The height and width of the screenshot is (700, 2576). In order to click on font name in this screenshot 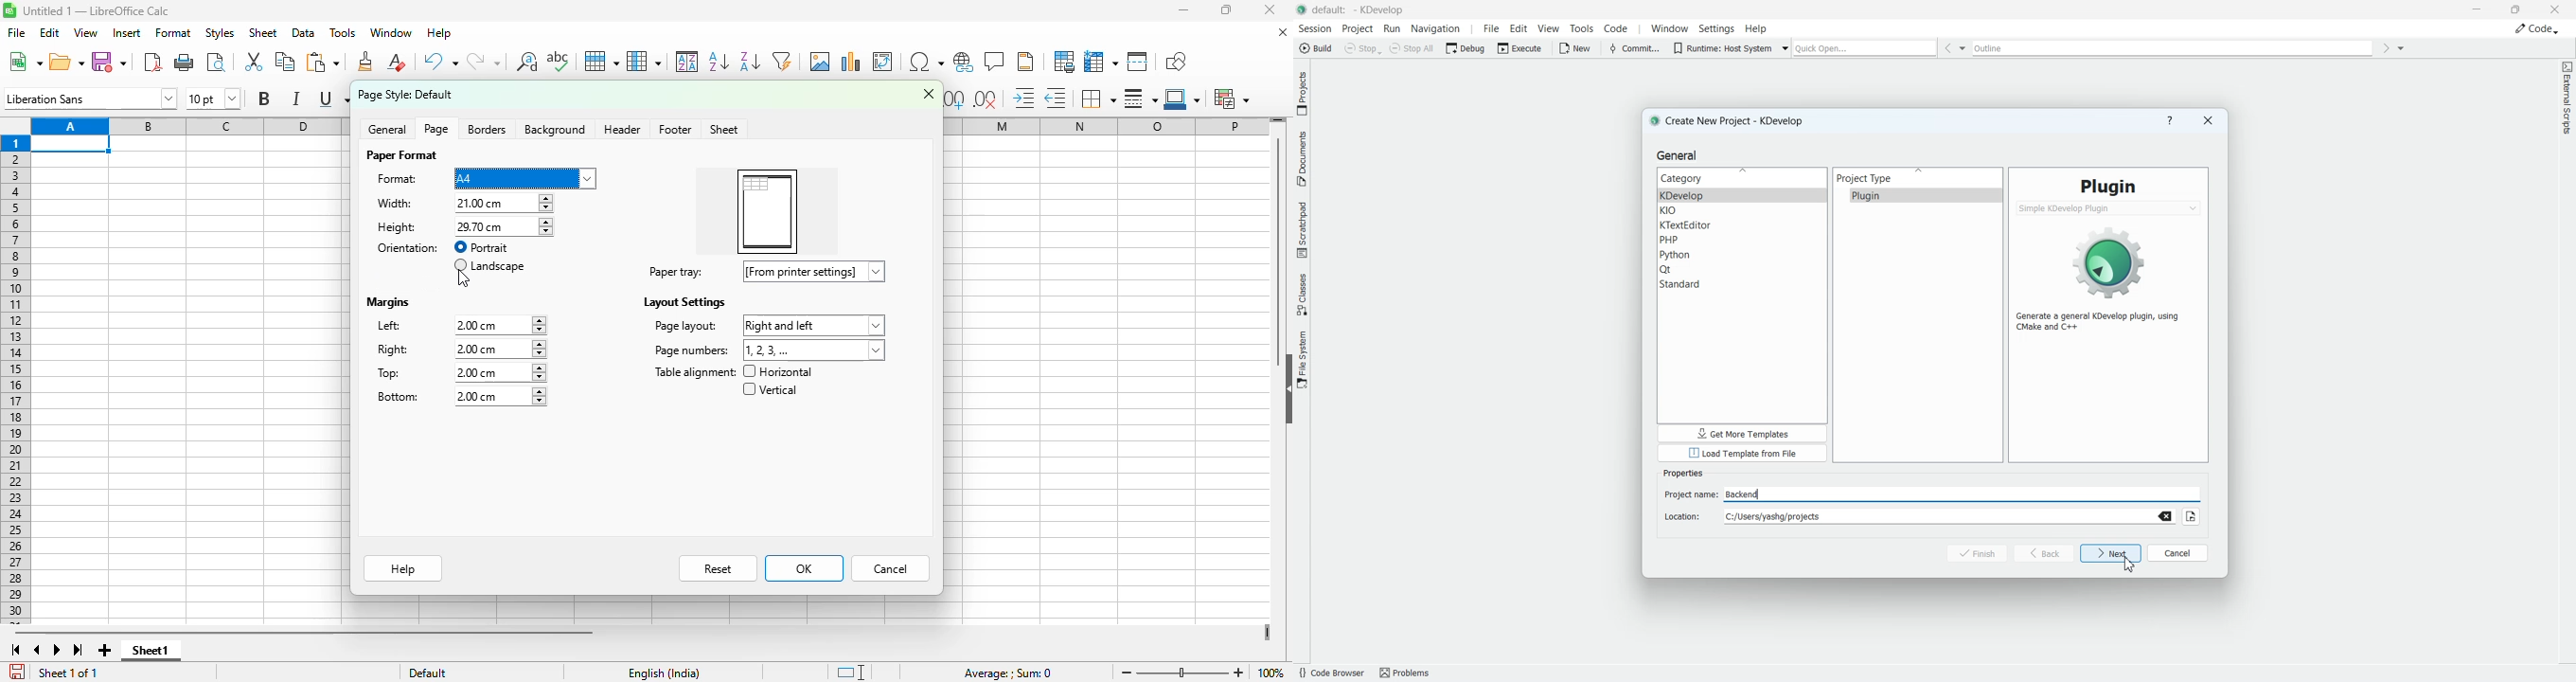, I will do `click(90, 98)`.